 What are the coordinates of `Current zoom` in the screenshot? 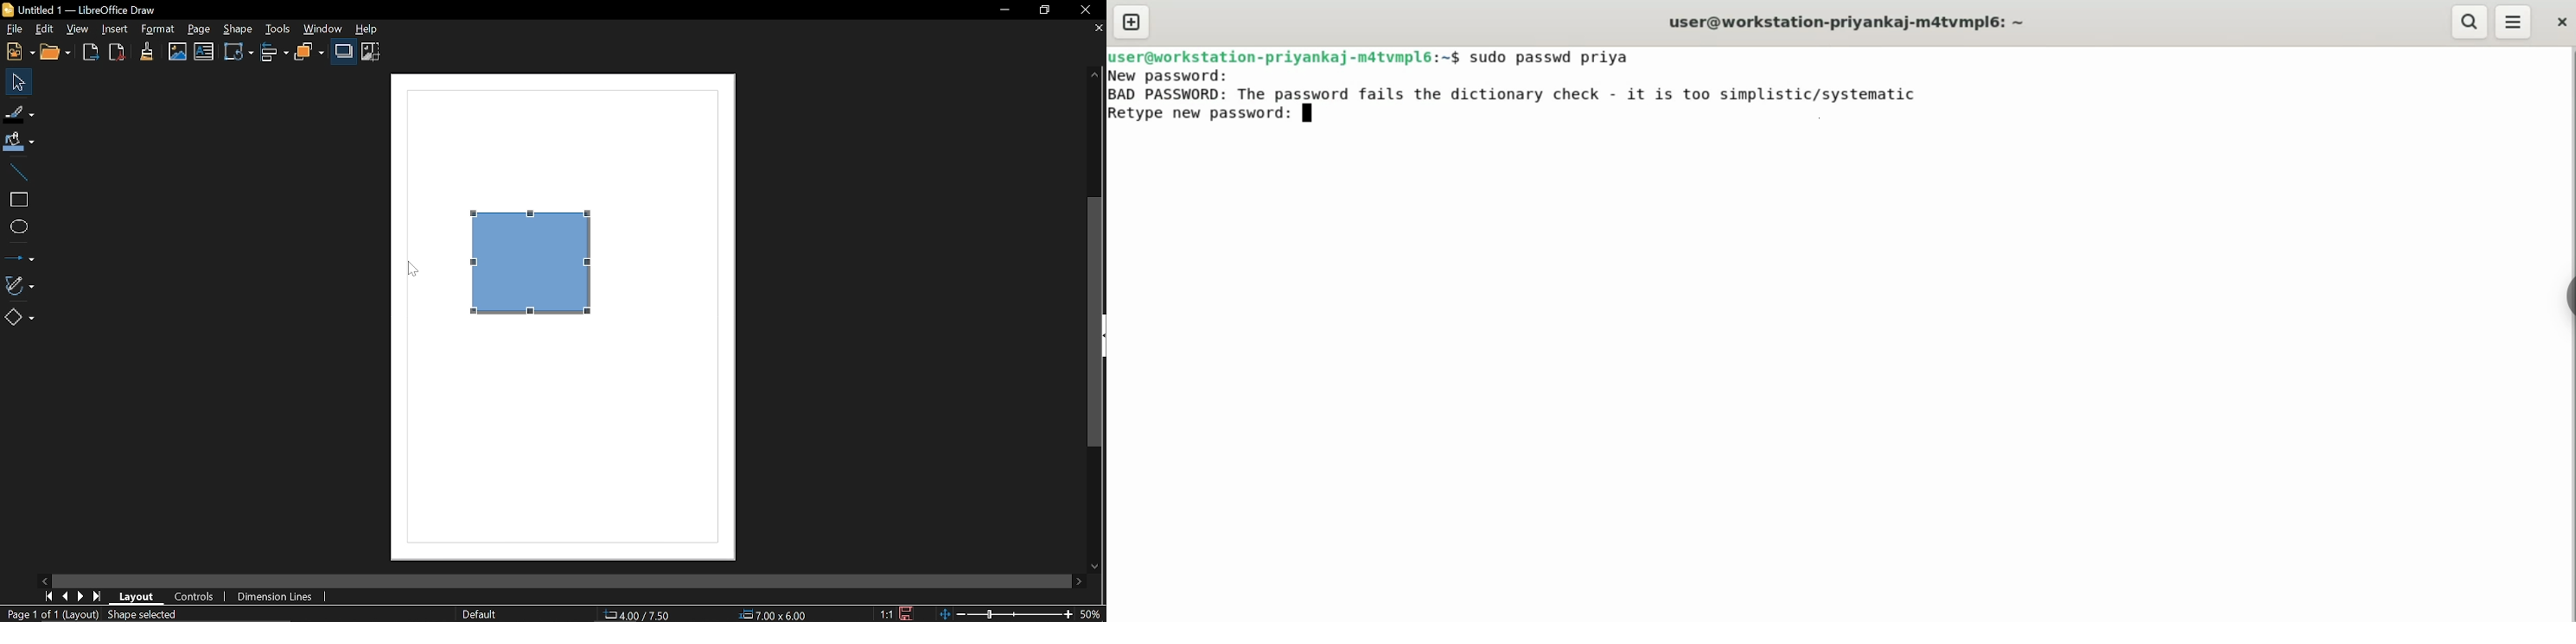 It's located at (1007, 615).